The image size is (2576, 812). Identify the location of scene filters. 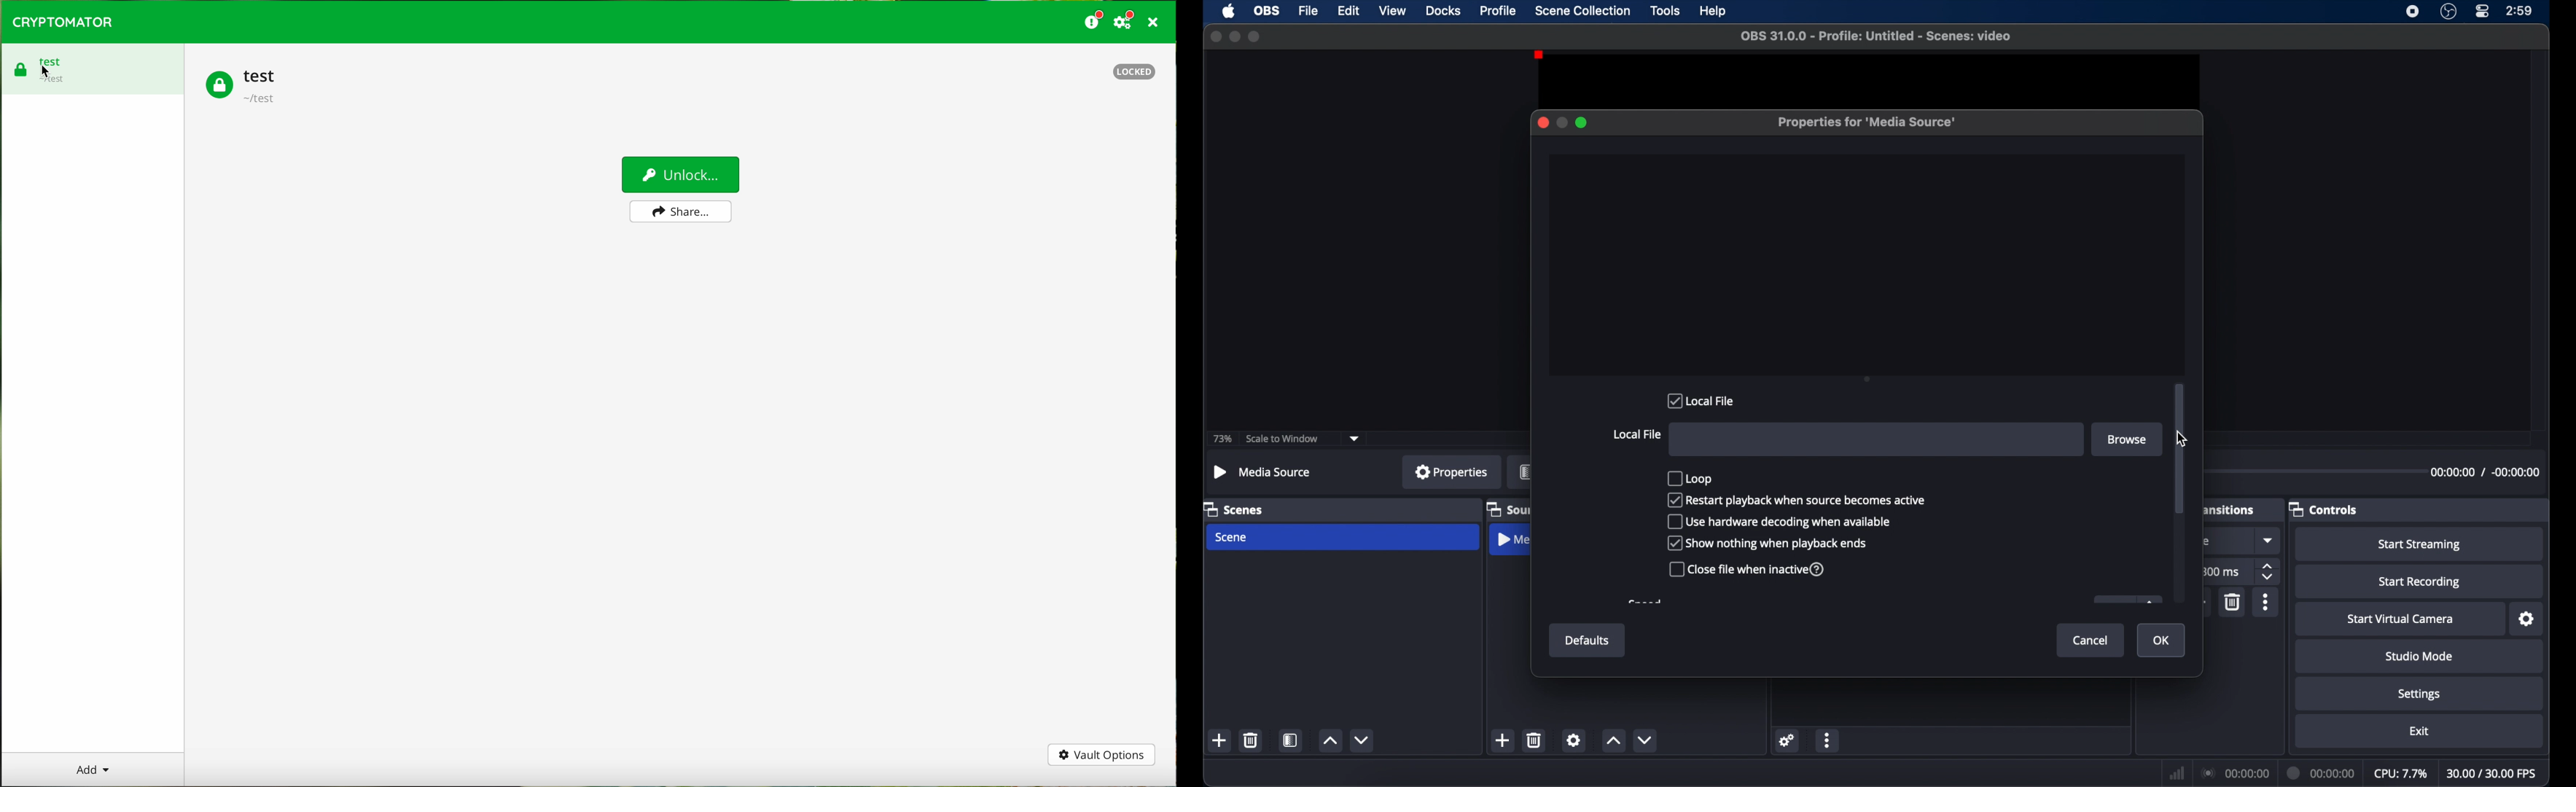
(1290, 740).